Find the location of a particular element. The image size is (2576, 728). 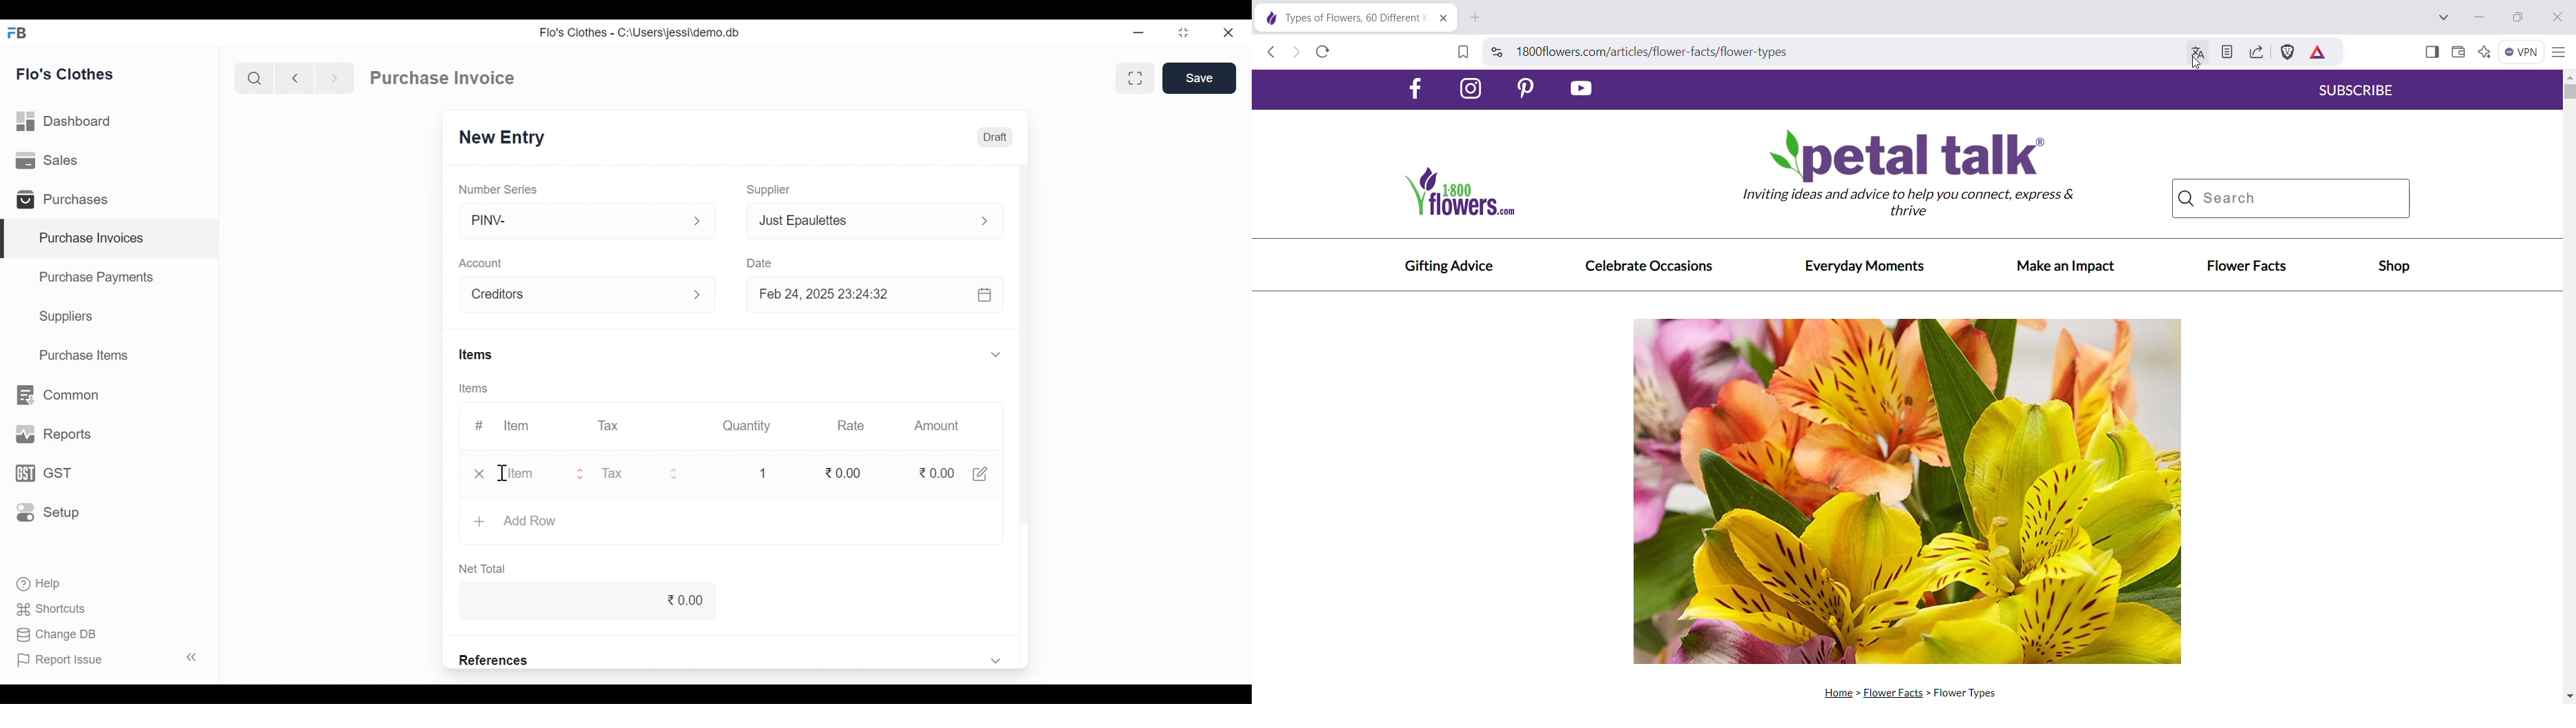

Navigate back is located at coordinates (292, 78).